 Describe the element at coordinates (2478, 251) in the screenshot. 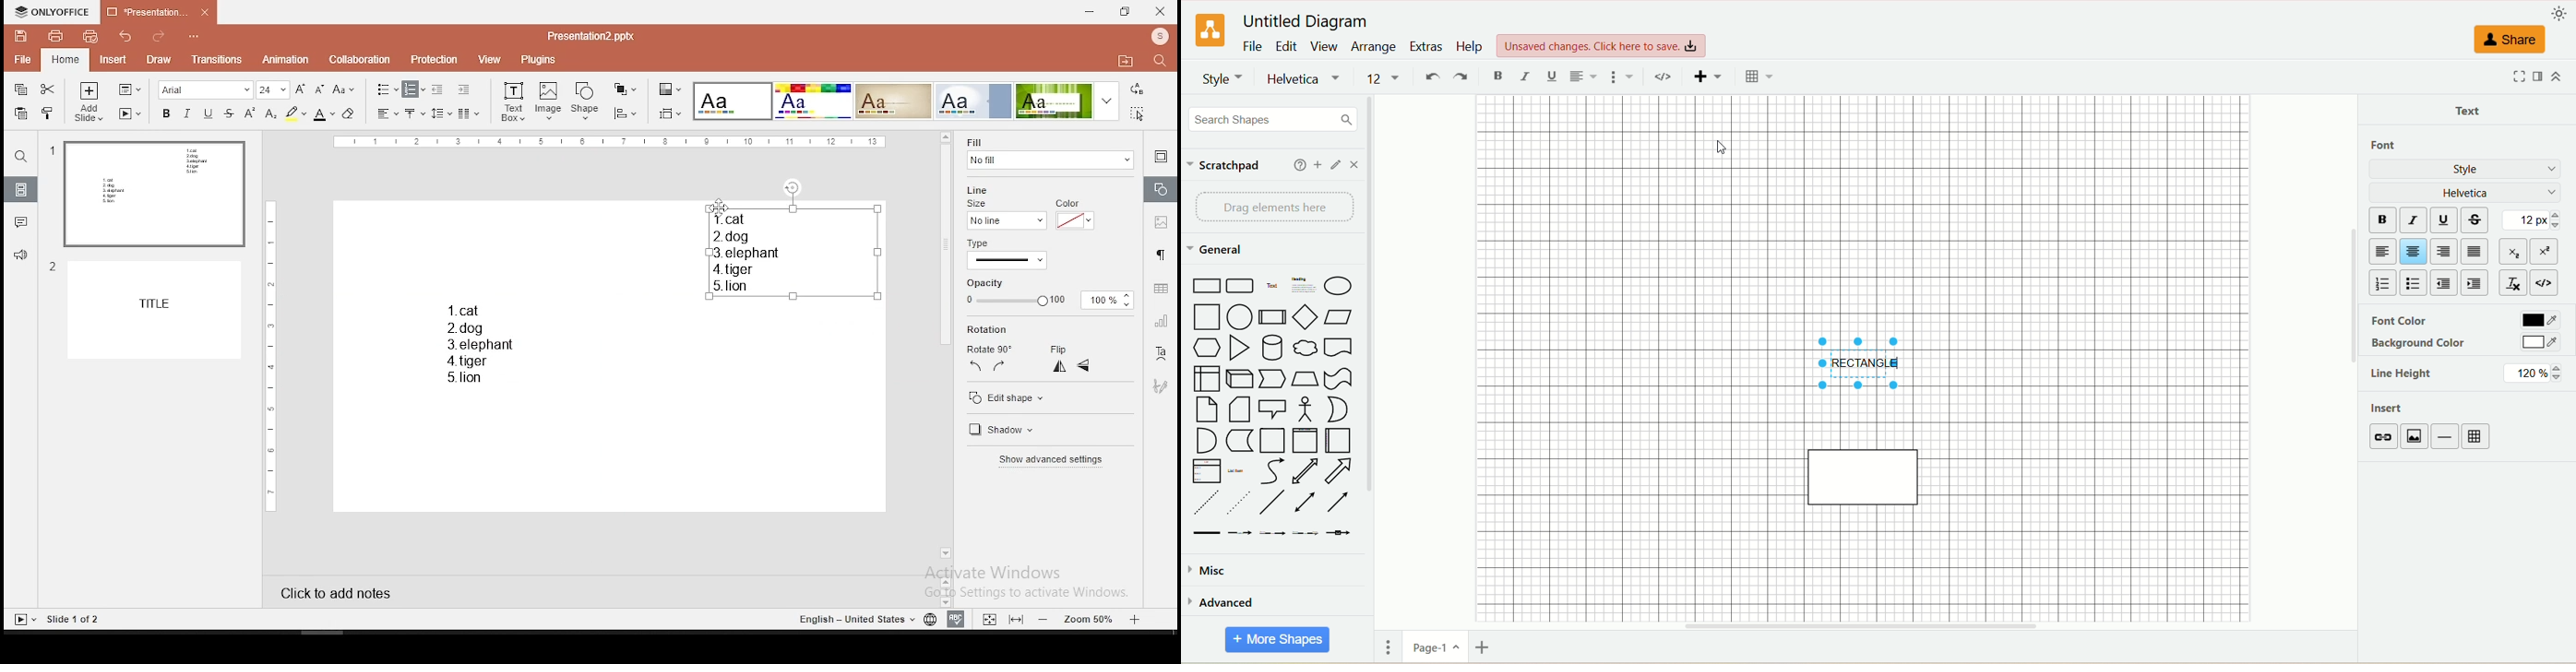

I see `block` at that location.